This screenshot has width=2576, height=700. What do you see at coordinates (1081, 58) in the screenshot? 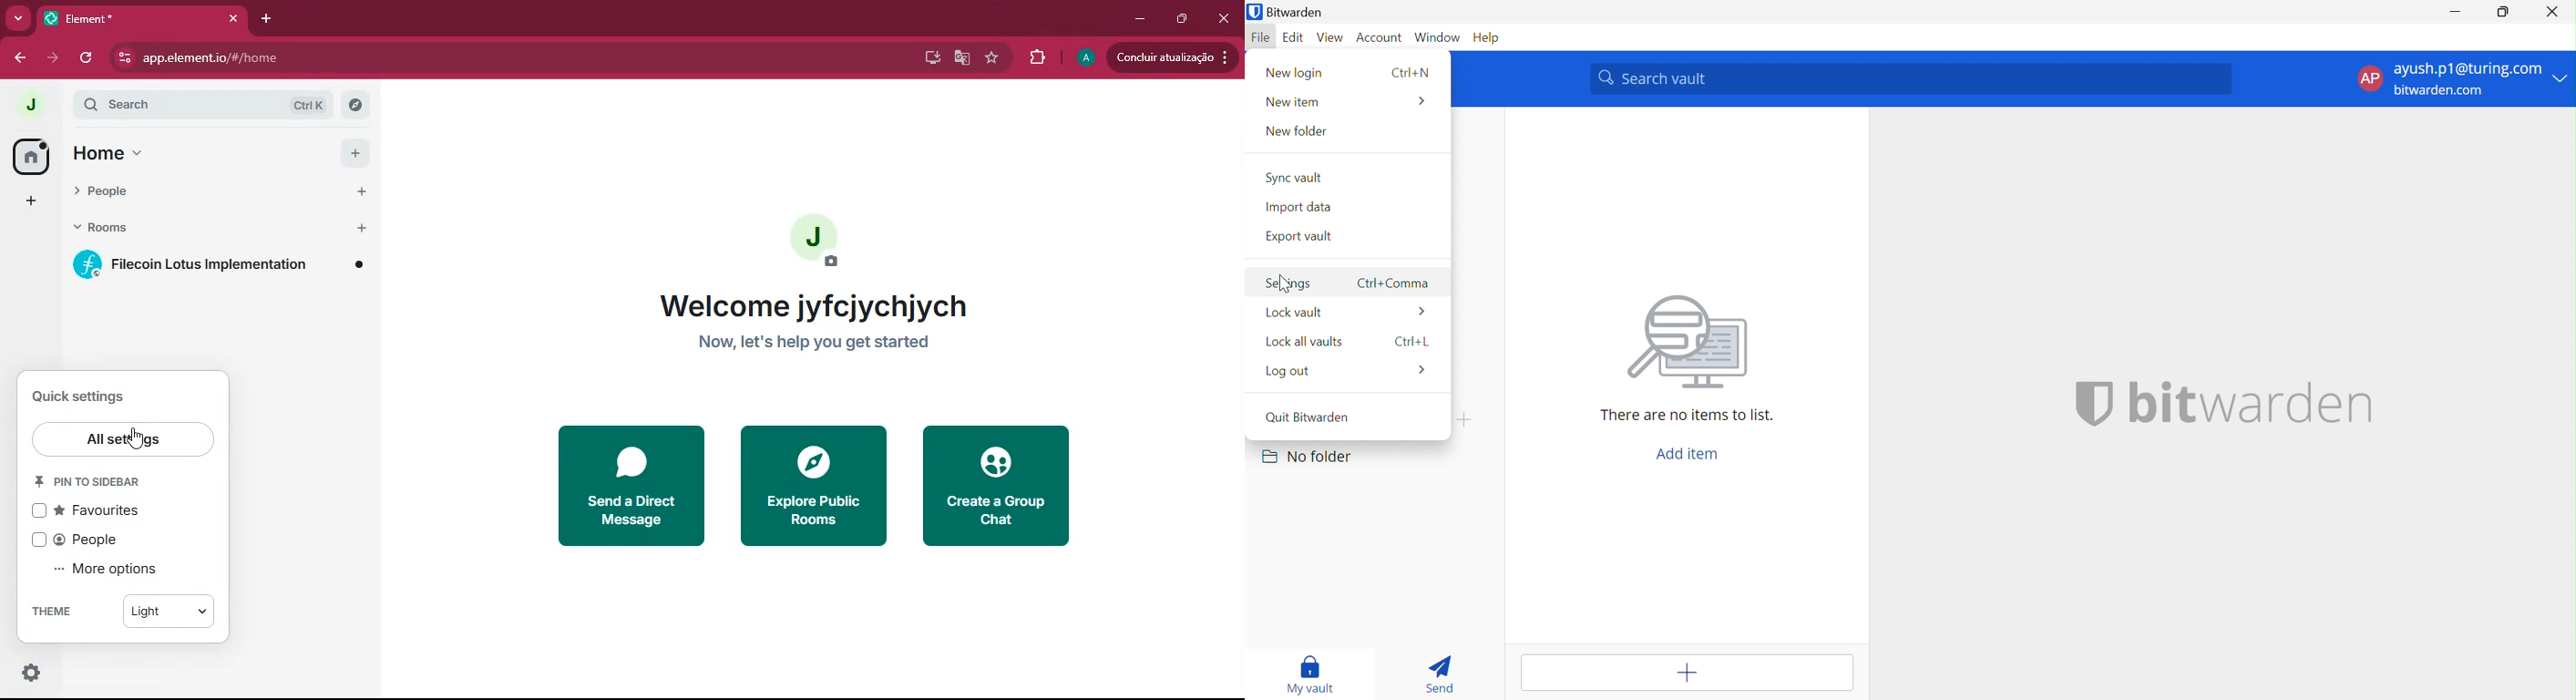
I see `profile ` at bounding box center [1081, 58].